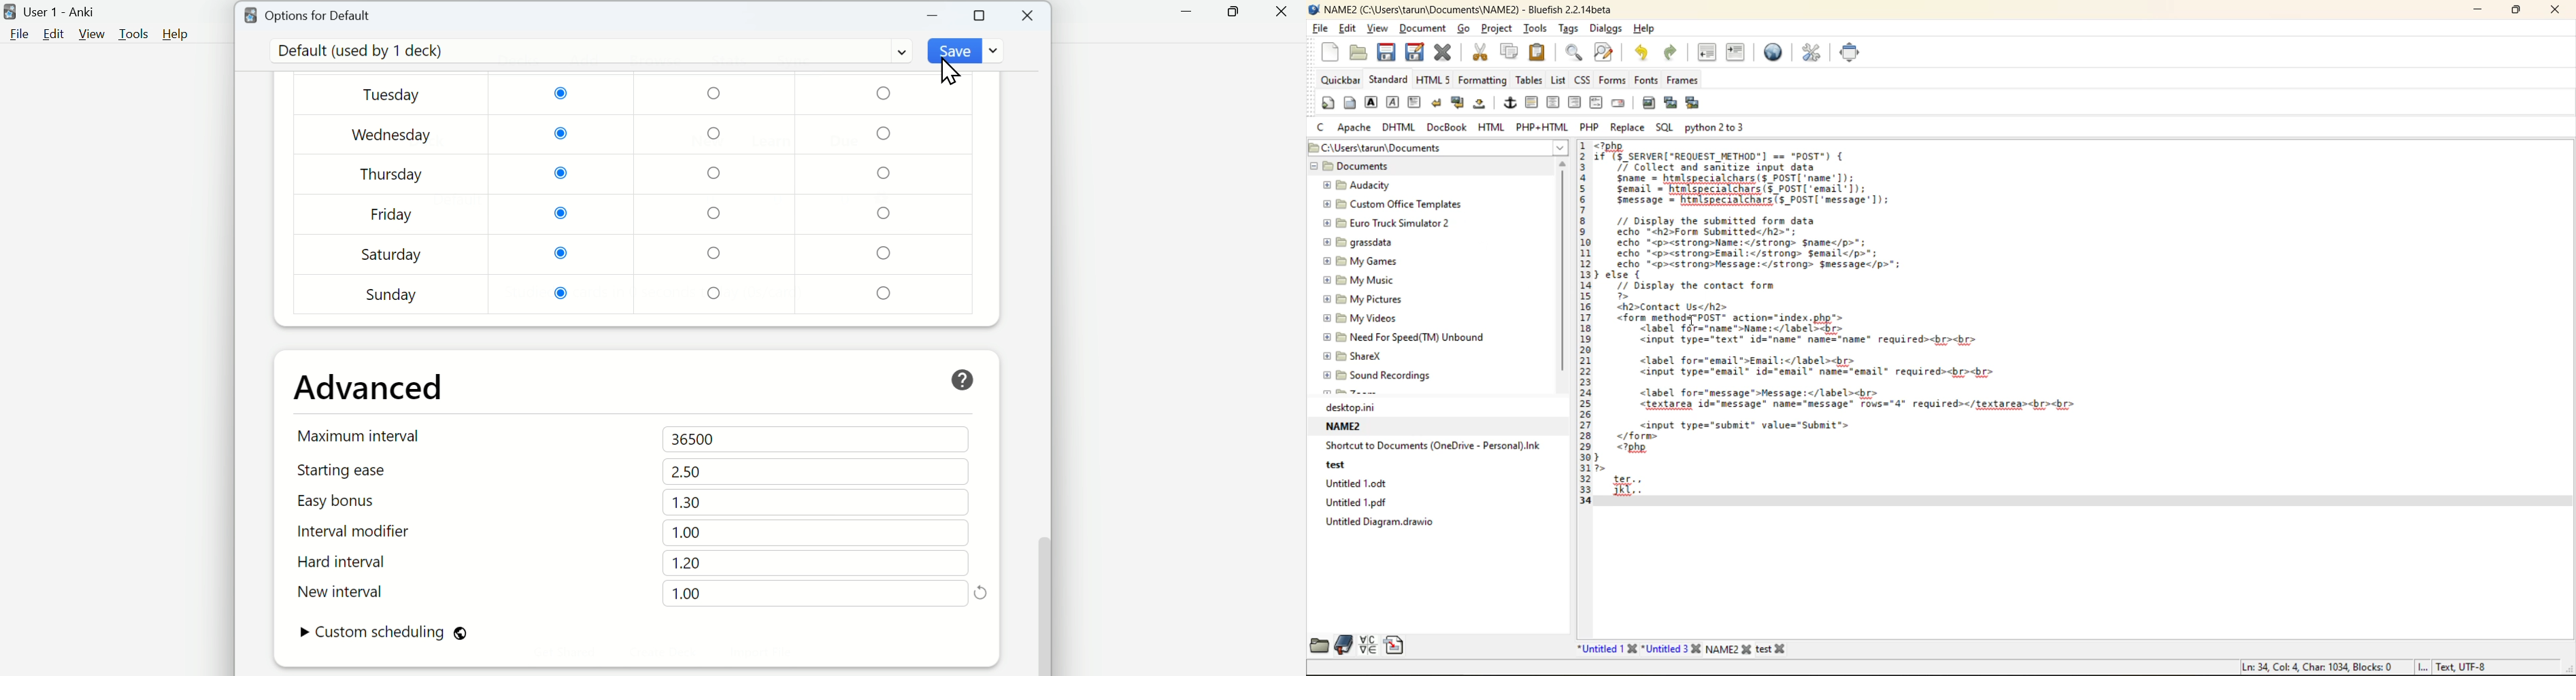  I want to click on Edit, so click(54, 34).